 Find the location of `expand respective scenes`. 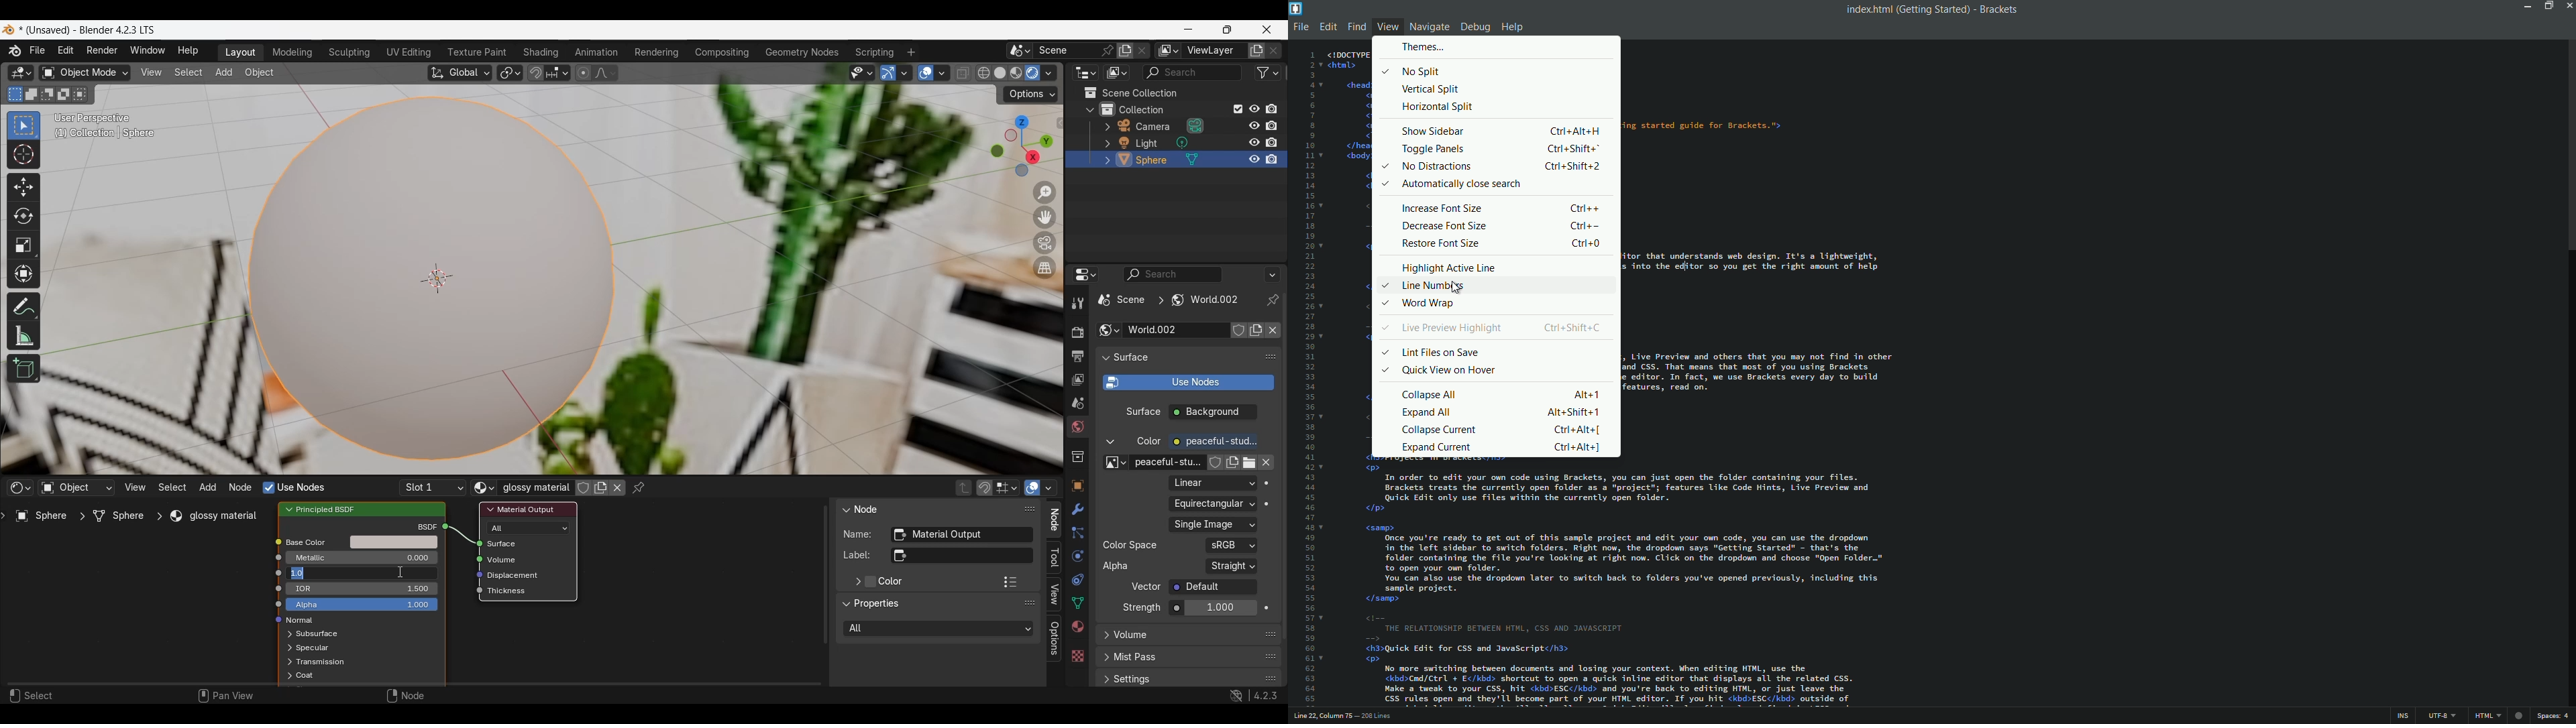

expand respective scenes is located at coordinates (1104, 680).